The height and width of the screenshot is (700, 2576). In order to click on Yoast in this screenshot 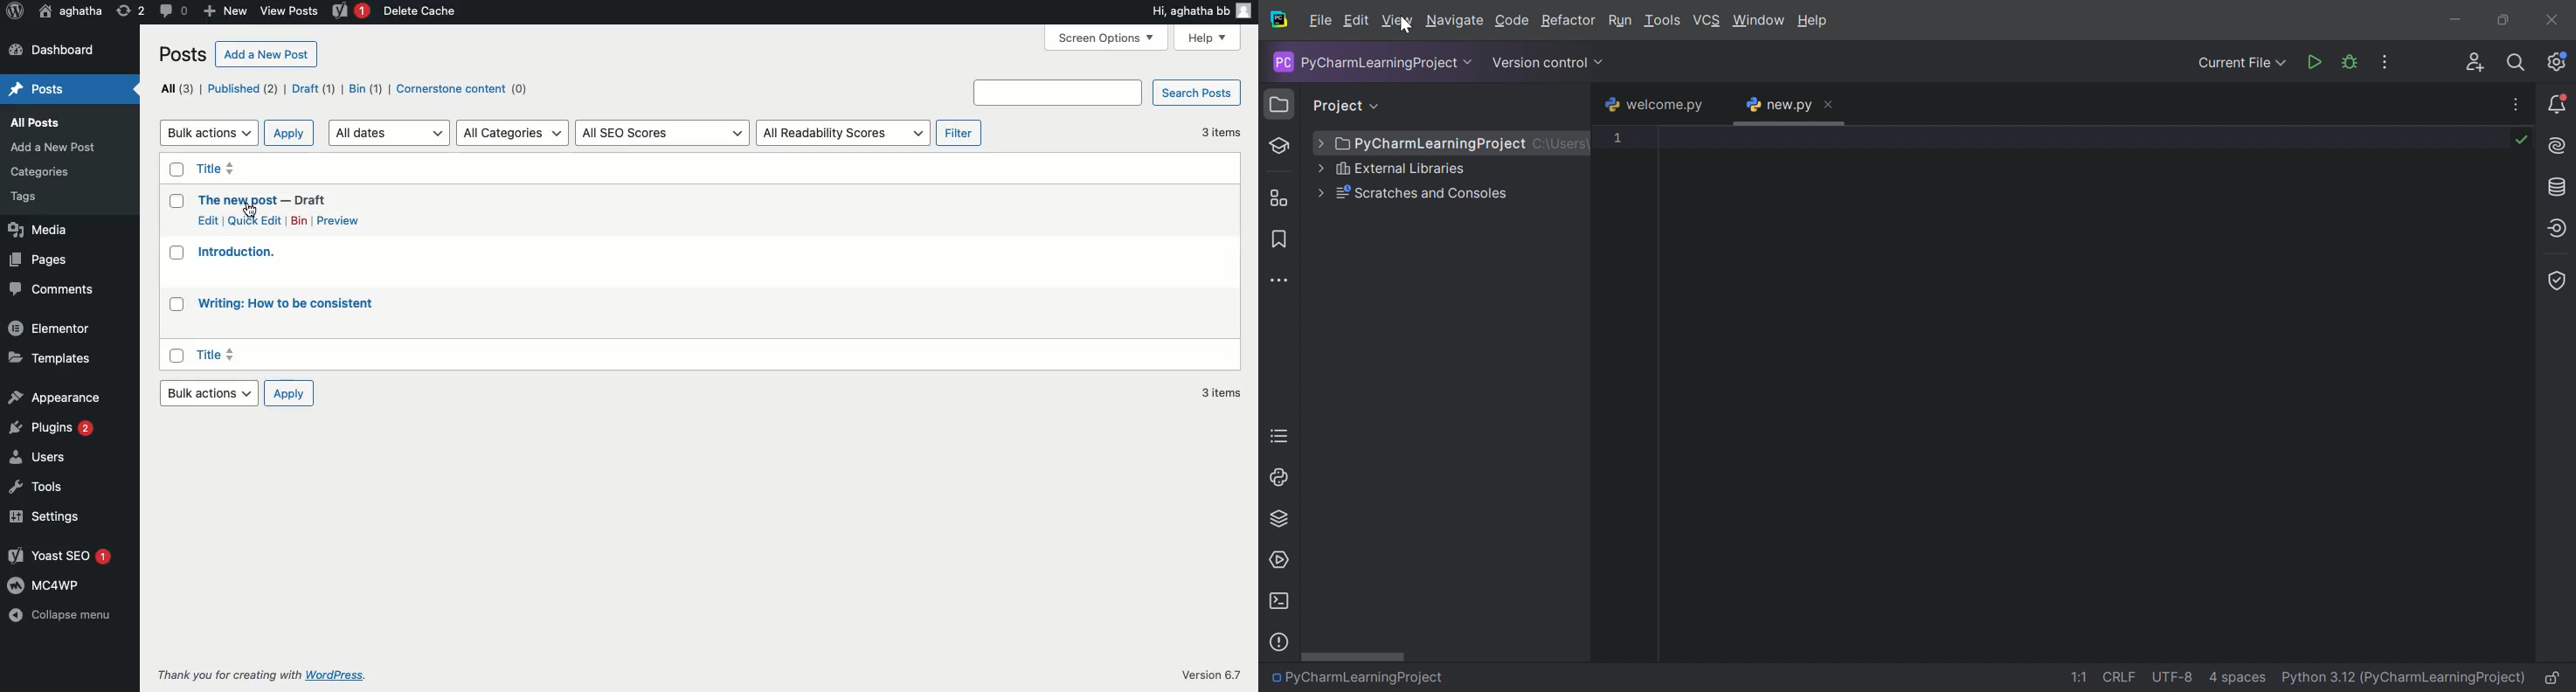, I will do `click(352, 10)`.